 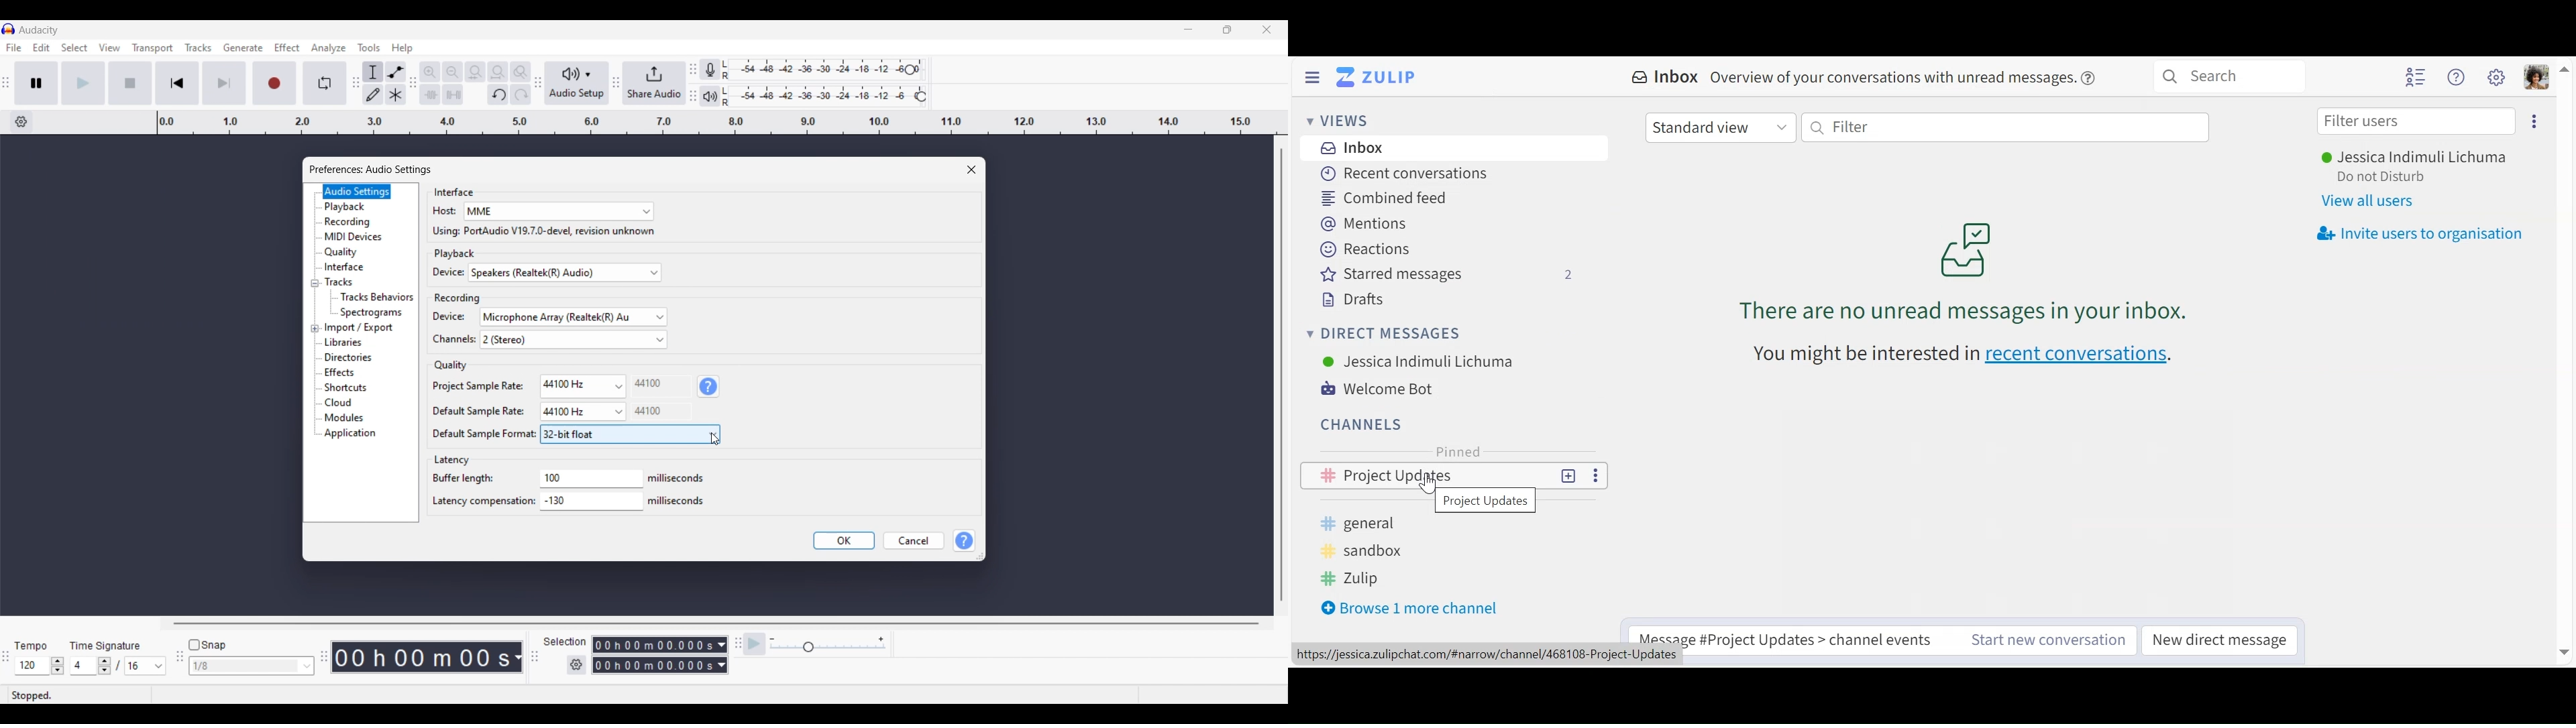 I want to click on Import/Export, so click(x=362, y=328).